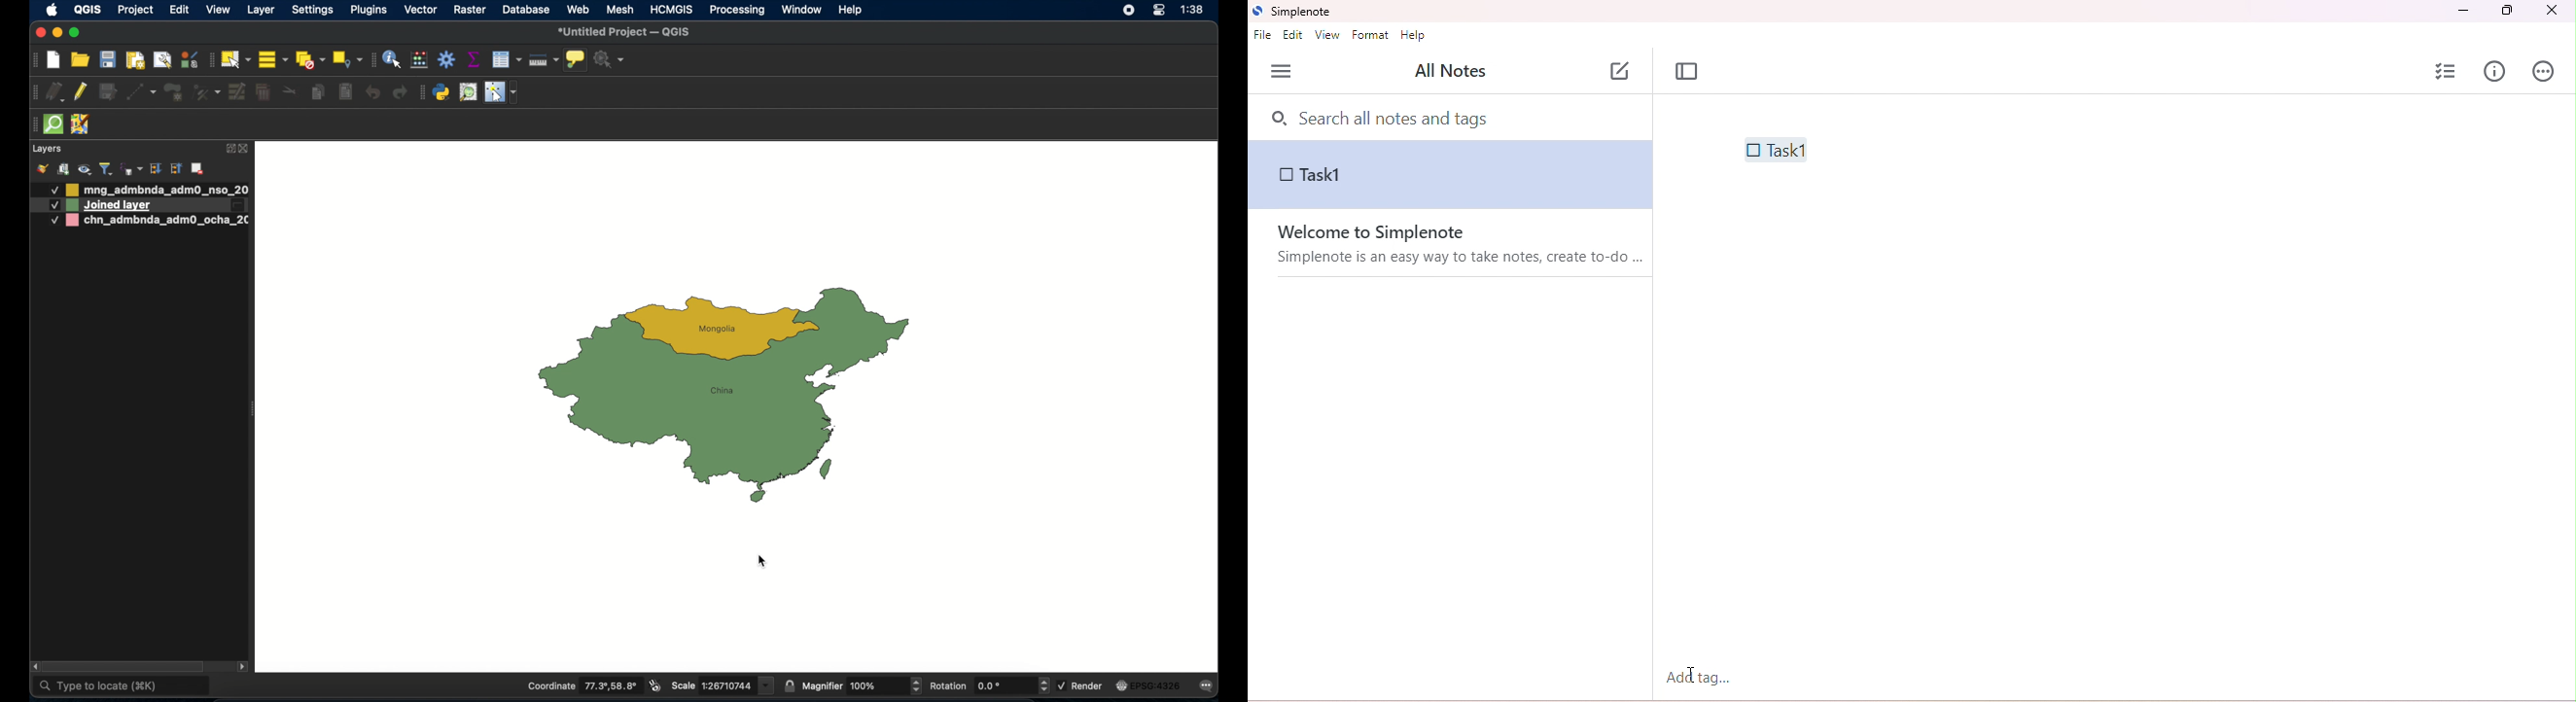  Describe the element at coordinates (625, 33) in the screenshot. I see `untitled project - QGIS` at that location.